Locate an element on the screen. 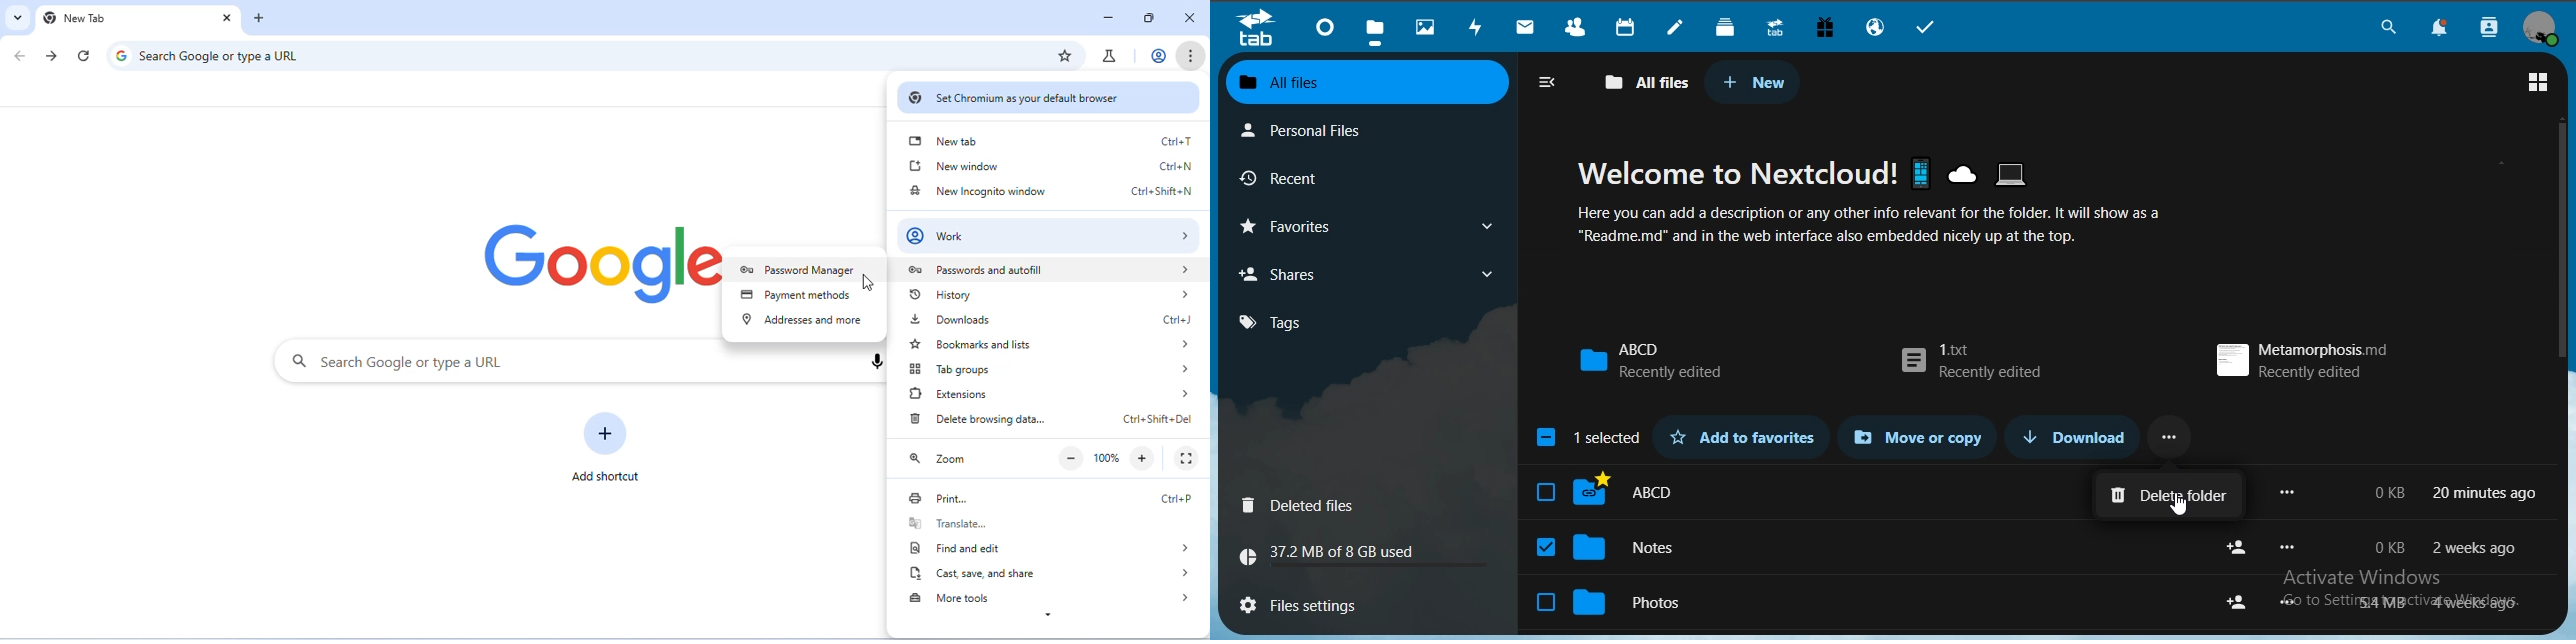  notifications is located at coordinates (2441, 29).